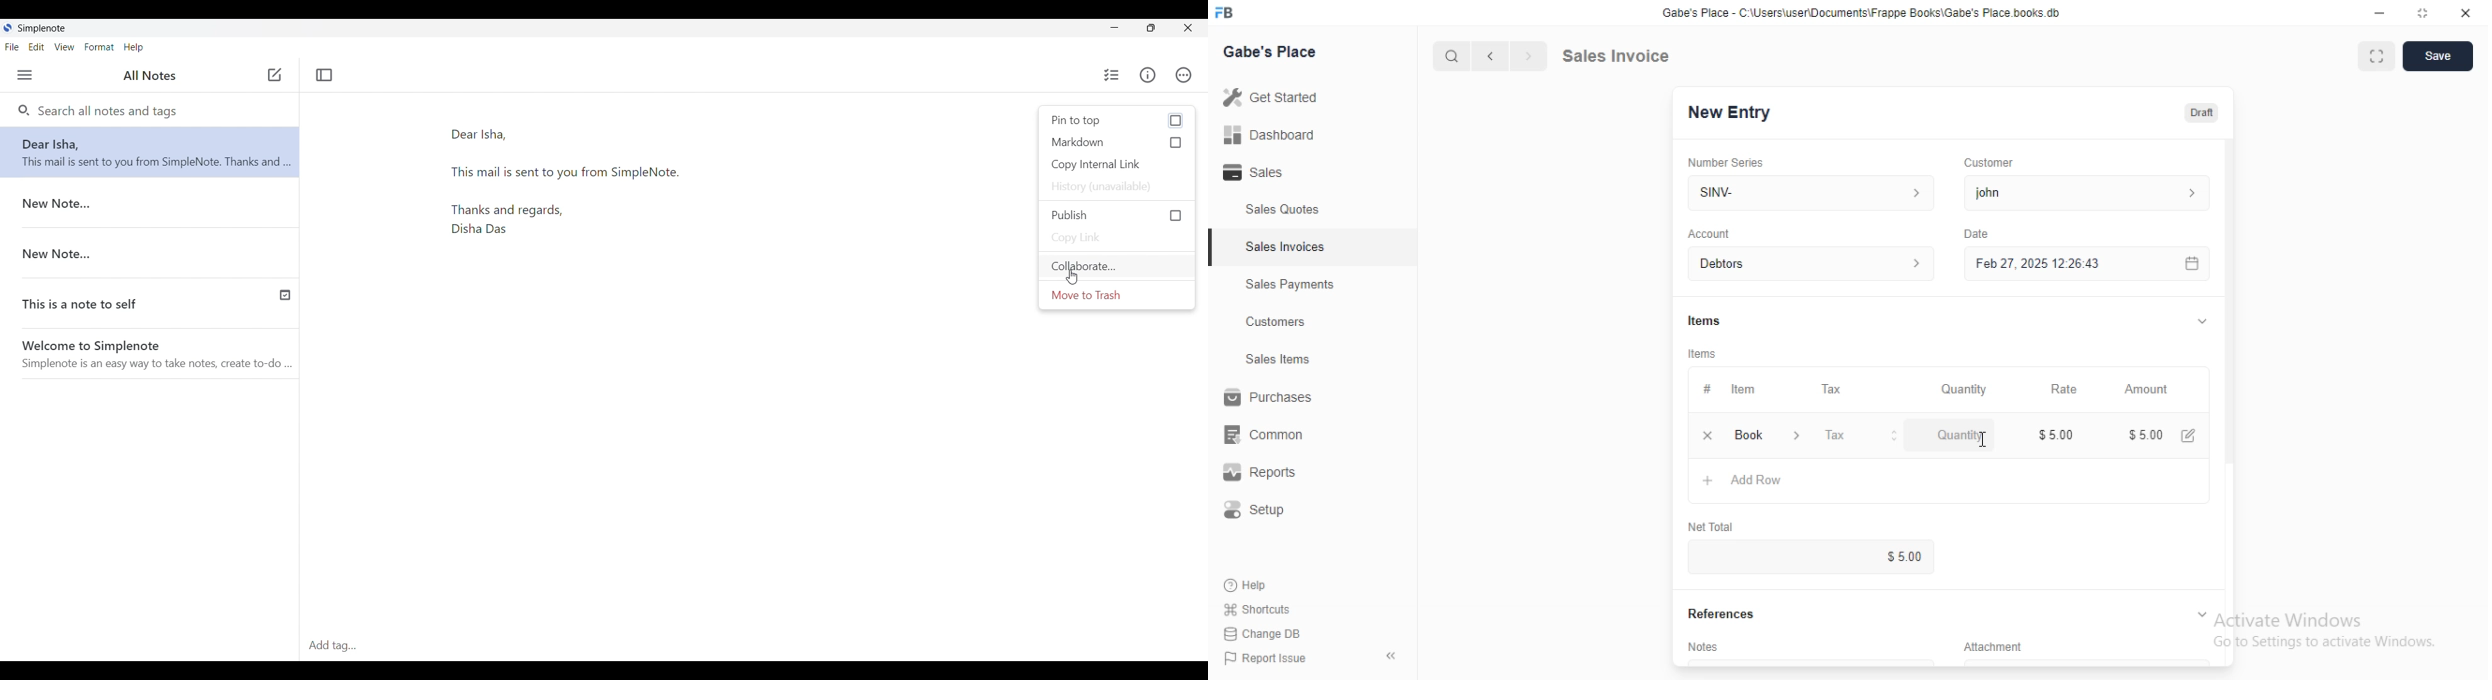 The height and width of the screenshot is (700, 2492). I want to click on Gabe's Place, so click(1273, 52).